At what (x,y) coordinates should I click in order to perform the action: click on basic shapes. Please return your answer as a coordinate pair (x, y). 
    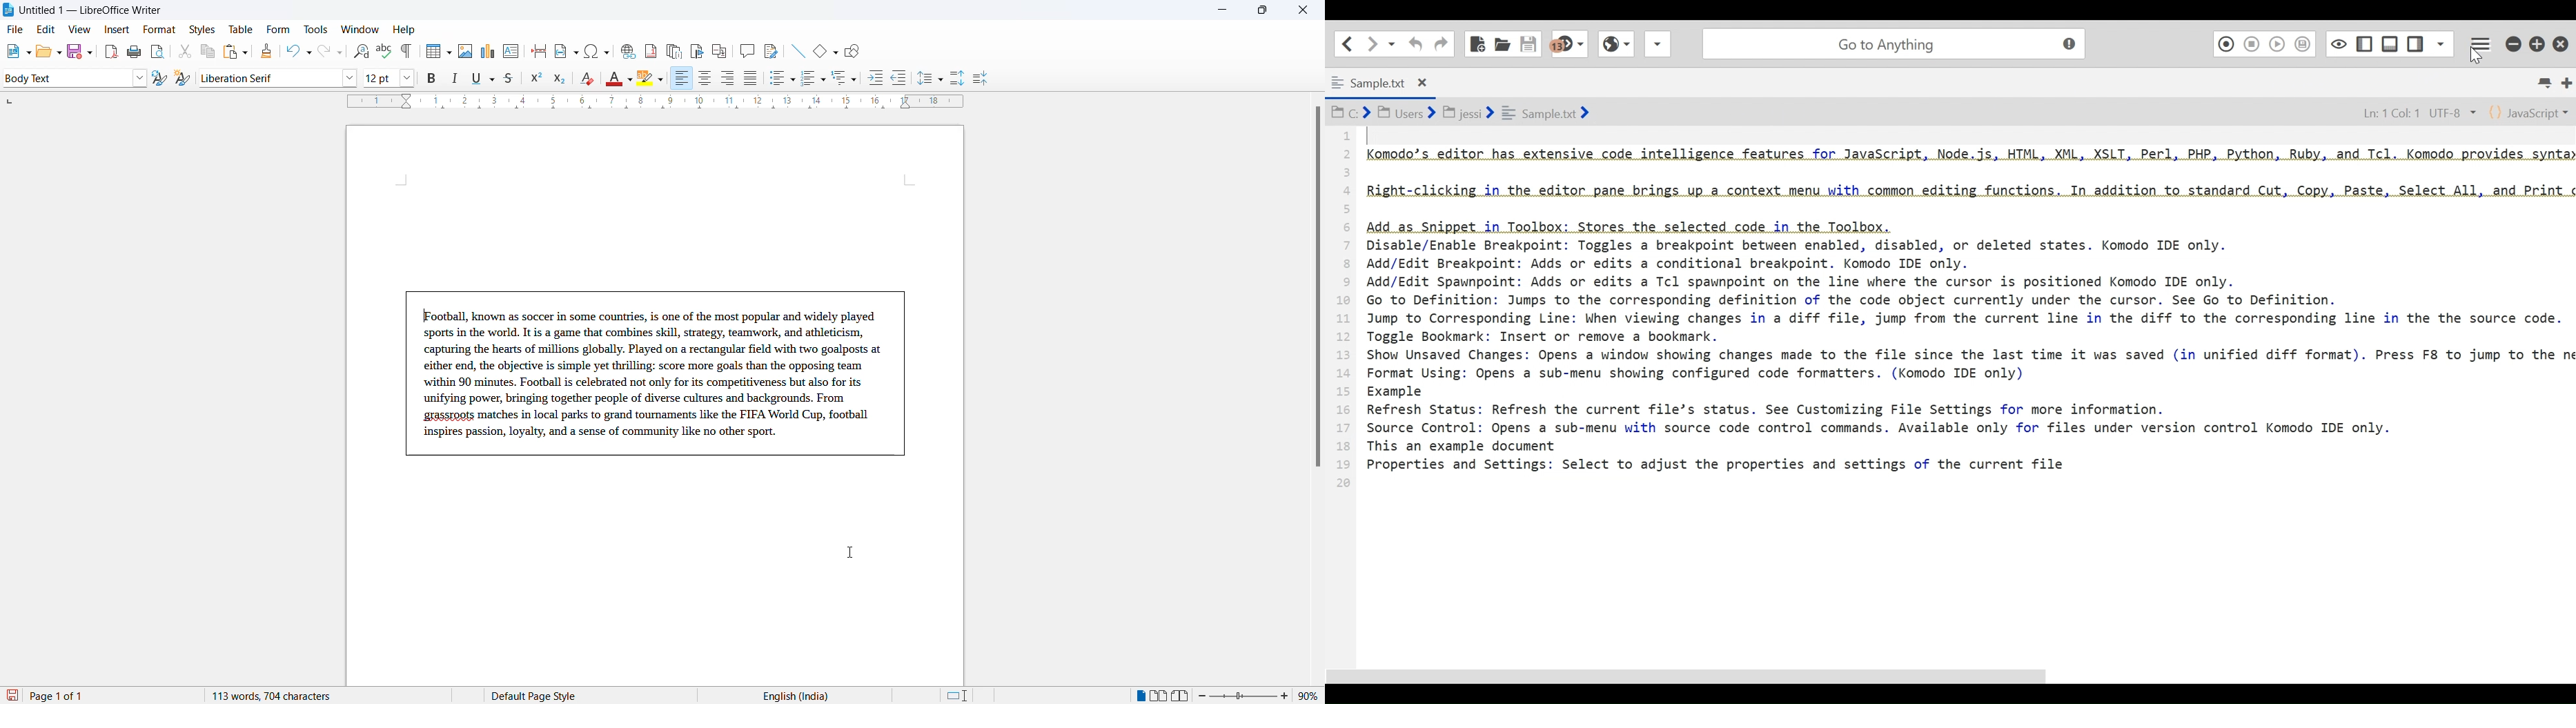
    Looking at the image, I should click on (822, 49).